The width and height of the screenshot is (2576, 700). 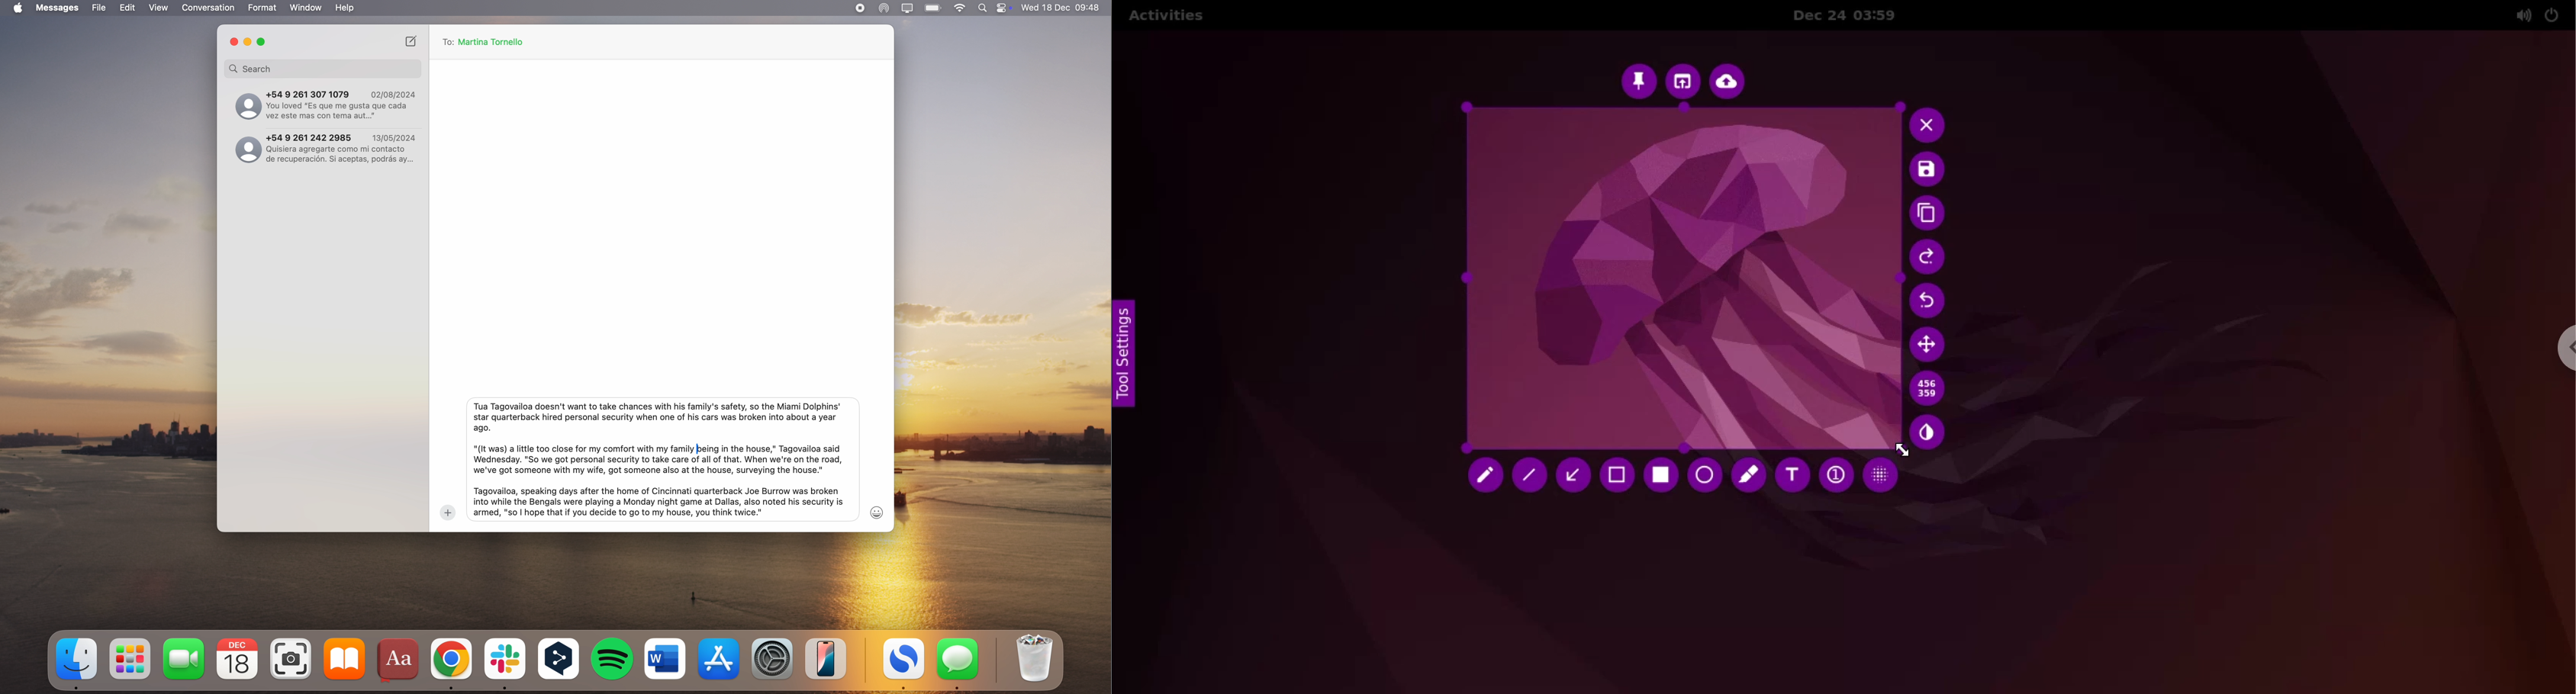 What do you see at coordinates (495, 41) in the screenshot?
I see `martina tornello` at bounding box center [495, 41].